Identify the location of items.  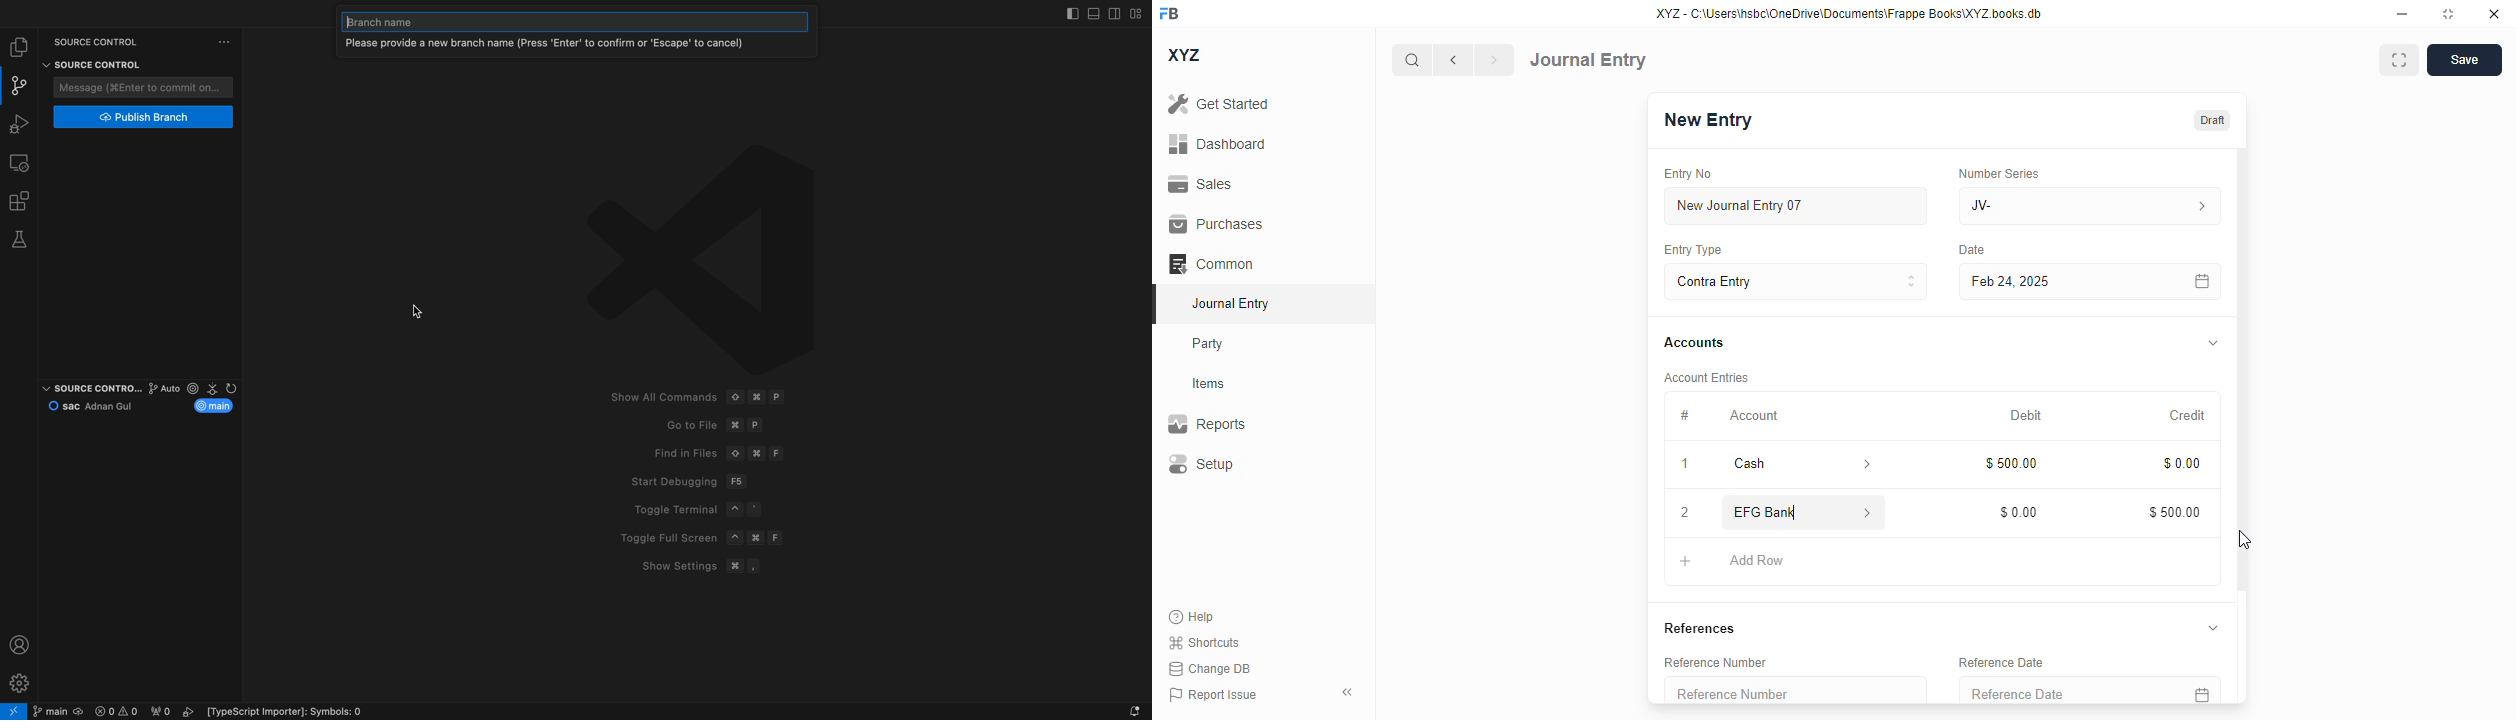
(1209, 384).